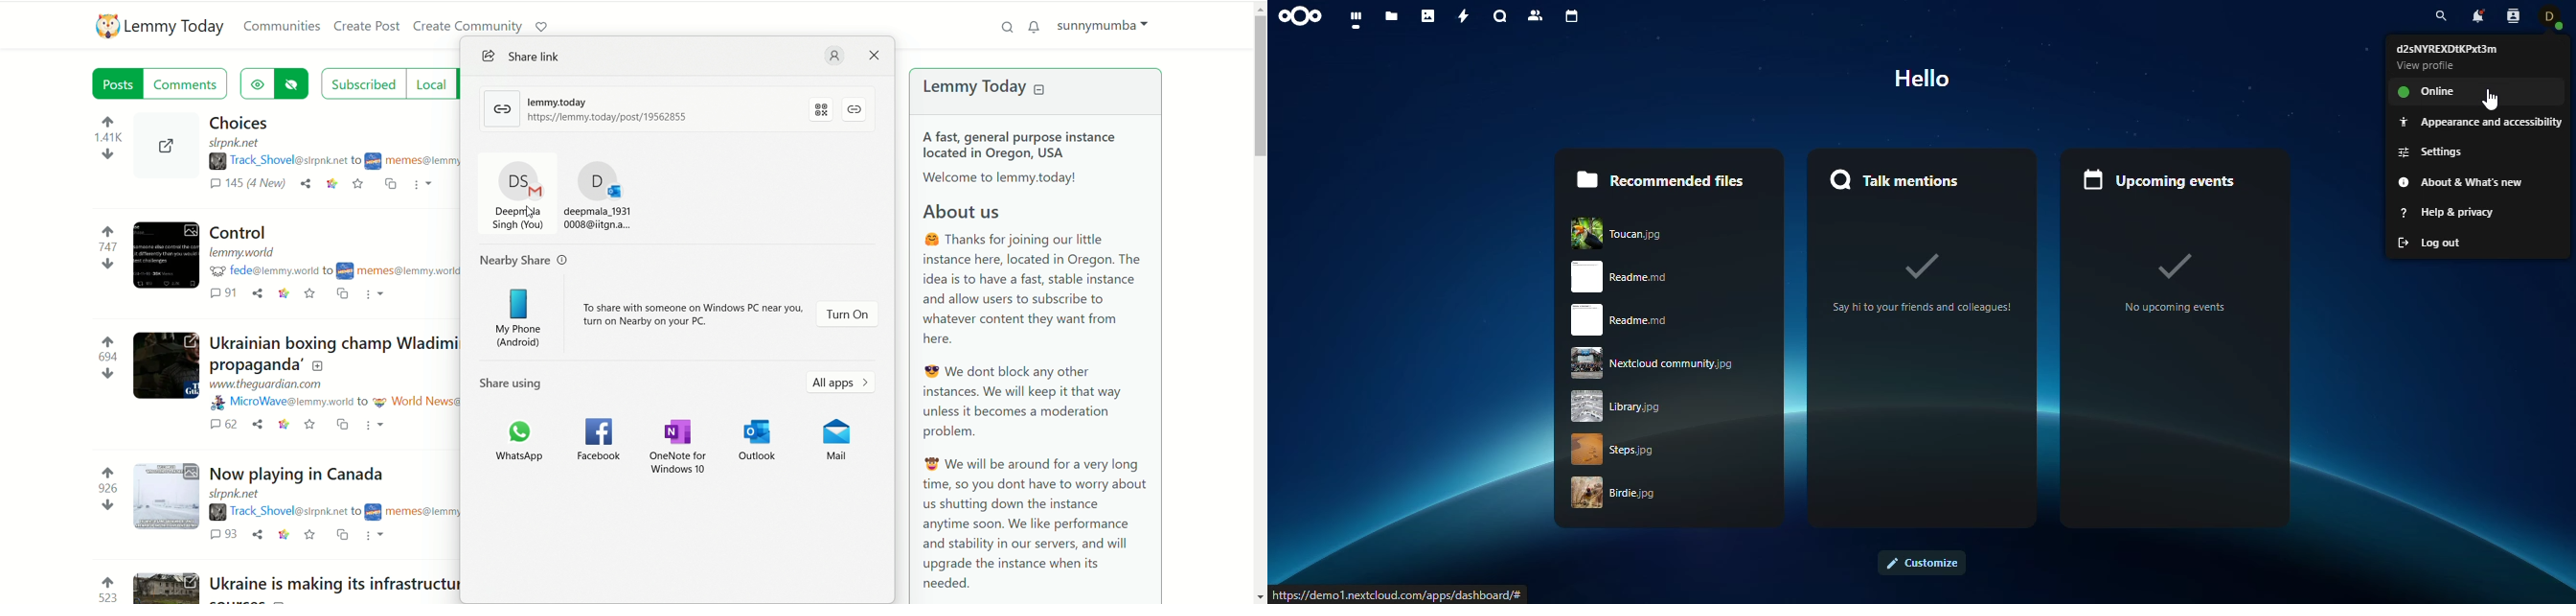 The width and height of the screenshot is (2576, 616). I want to click on cross post, so click(389, 186).